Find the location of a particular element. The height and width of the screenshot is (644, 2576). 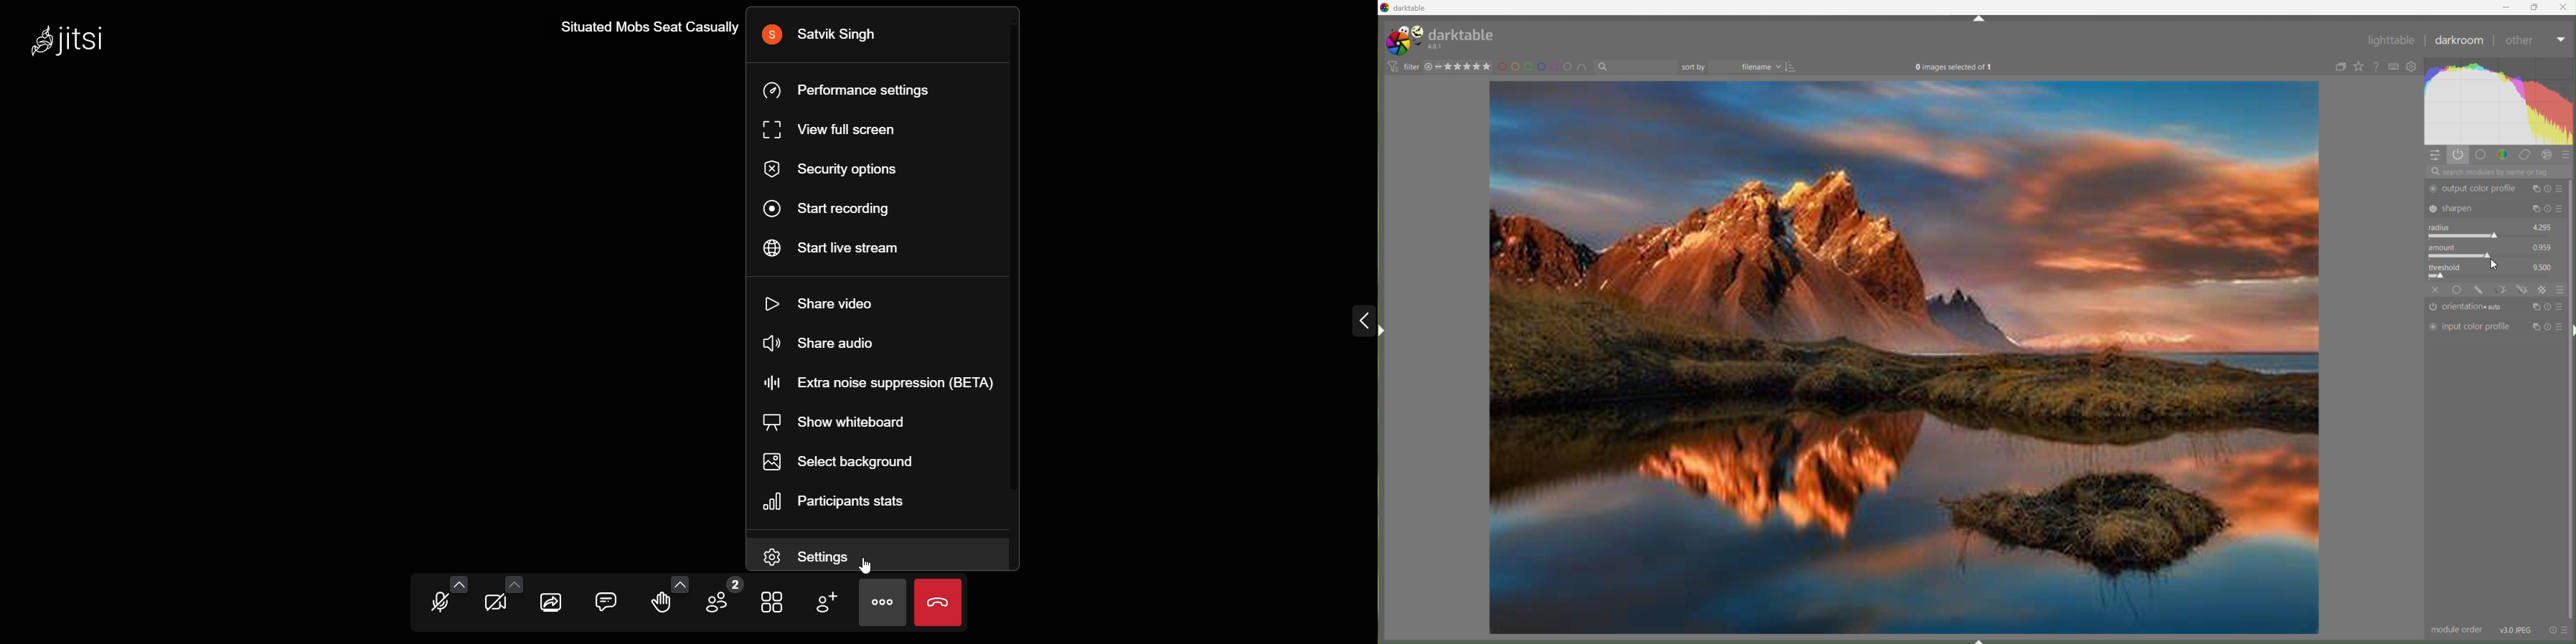

security options is located at coordinates (836, 170).